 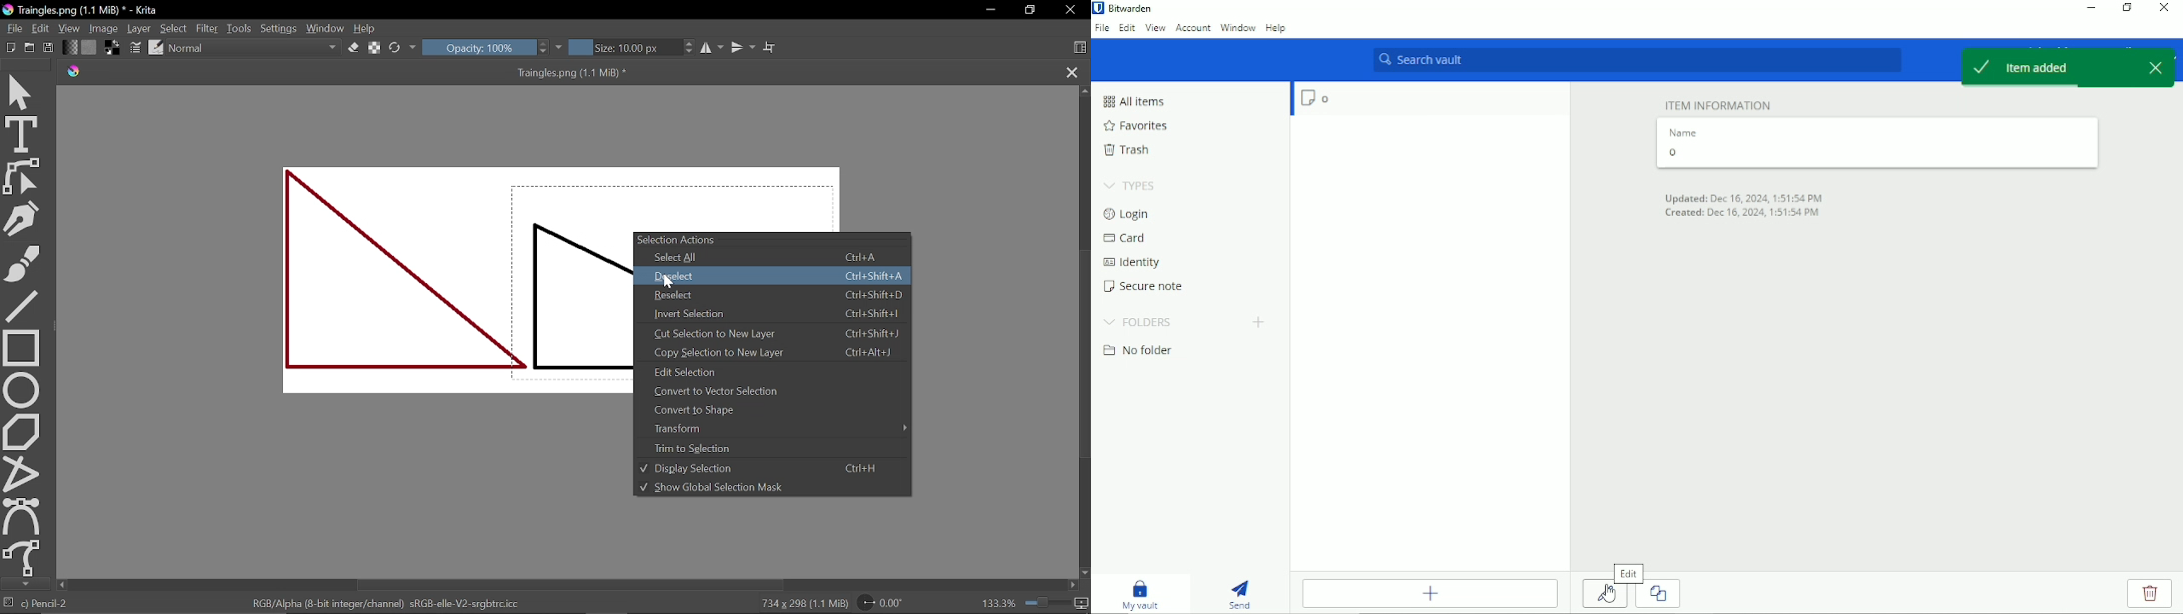 I want to click on Convert to shape , so click(x=770, y=410).